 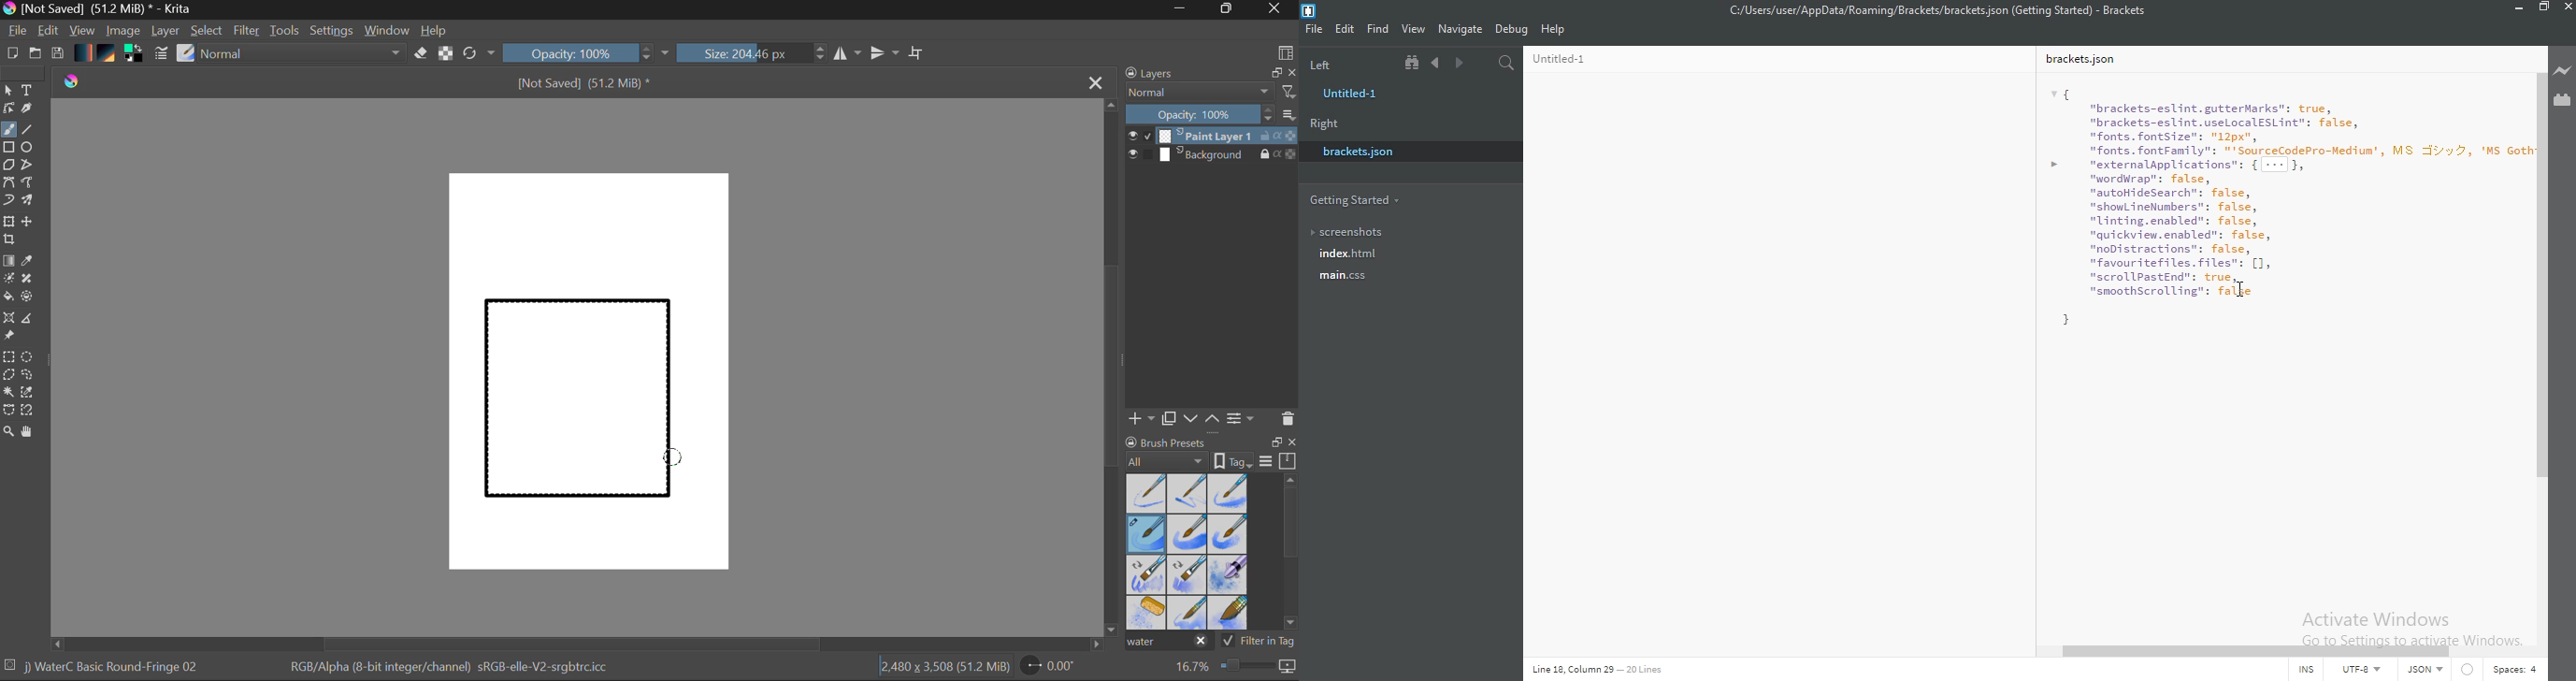 I want to click on MOUSE_DOWN Cursor Position, so click(x=677, y=459).